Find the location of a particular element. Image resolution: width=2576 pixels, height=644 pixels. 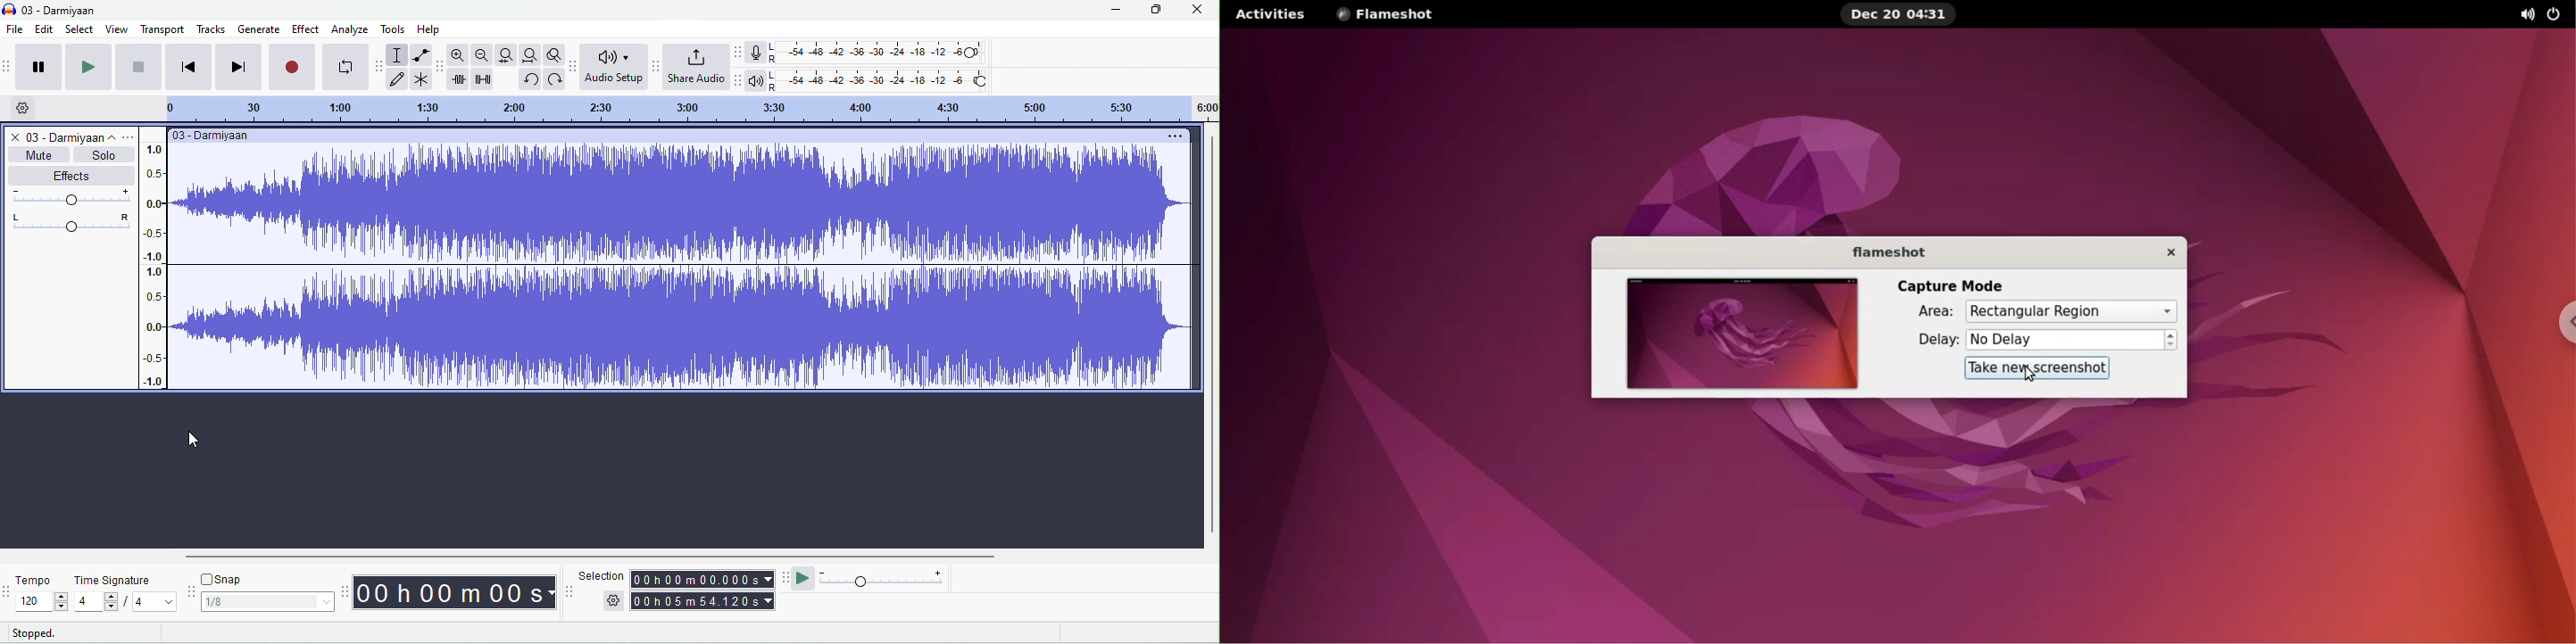

cursor is located at coordinates (2034, 374).